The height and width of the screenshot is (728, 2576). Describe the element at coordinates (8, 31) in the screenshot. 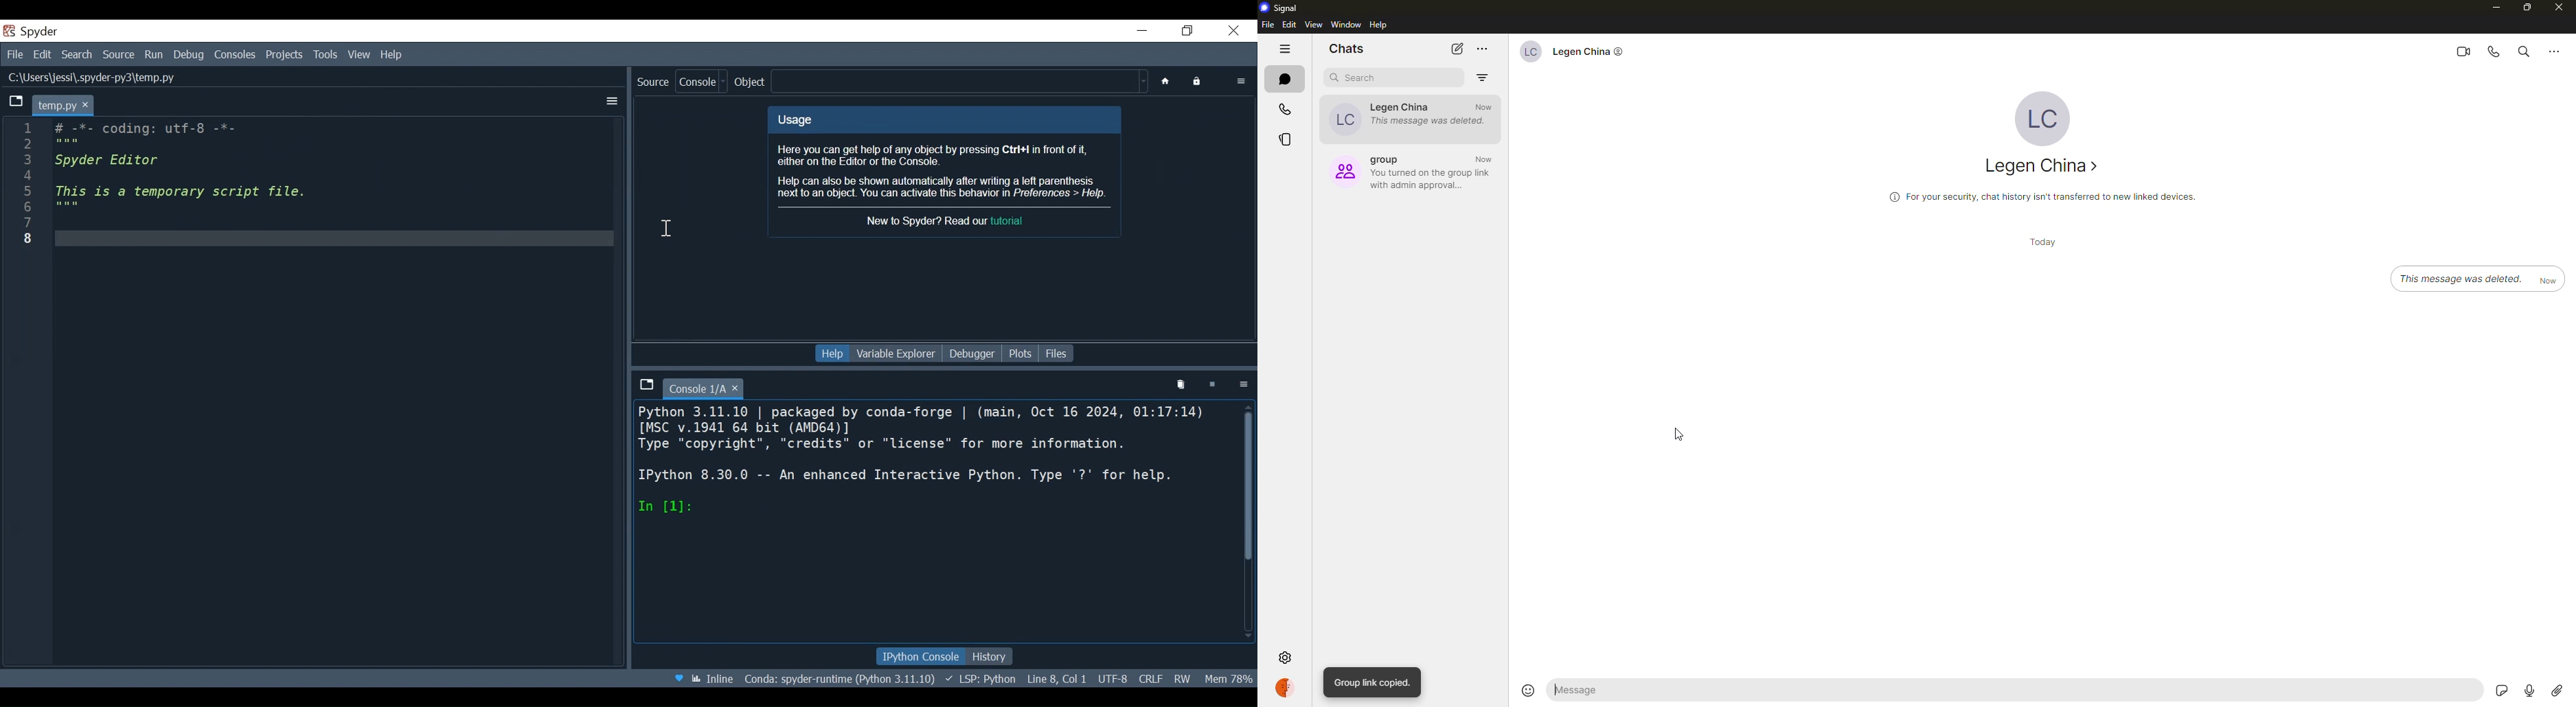

I see `Spyder Desktop Icon` at that location.